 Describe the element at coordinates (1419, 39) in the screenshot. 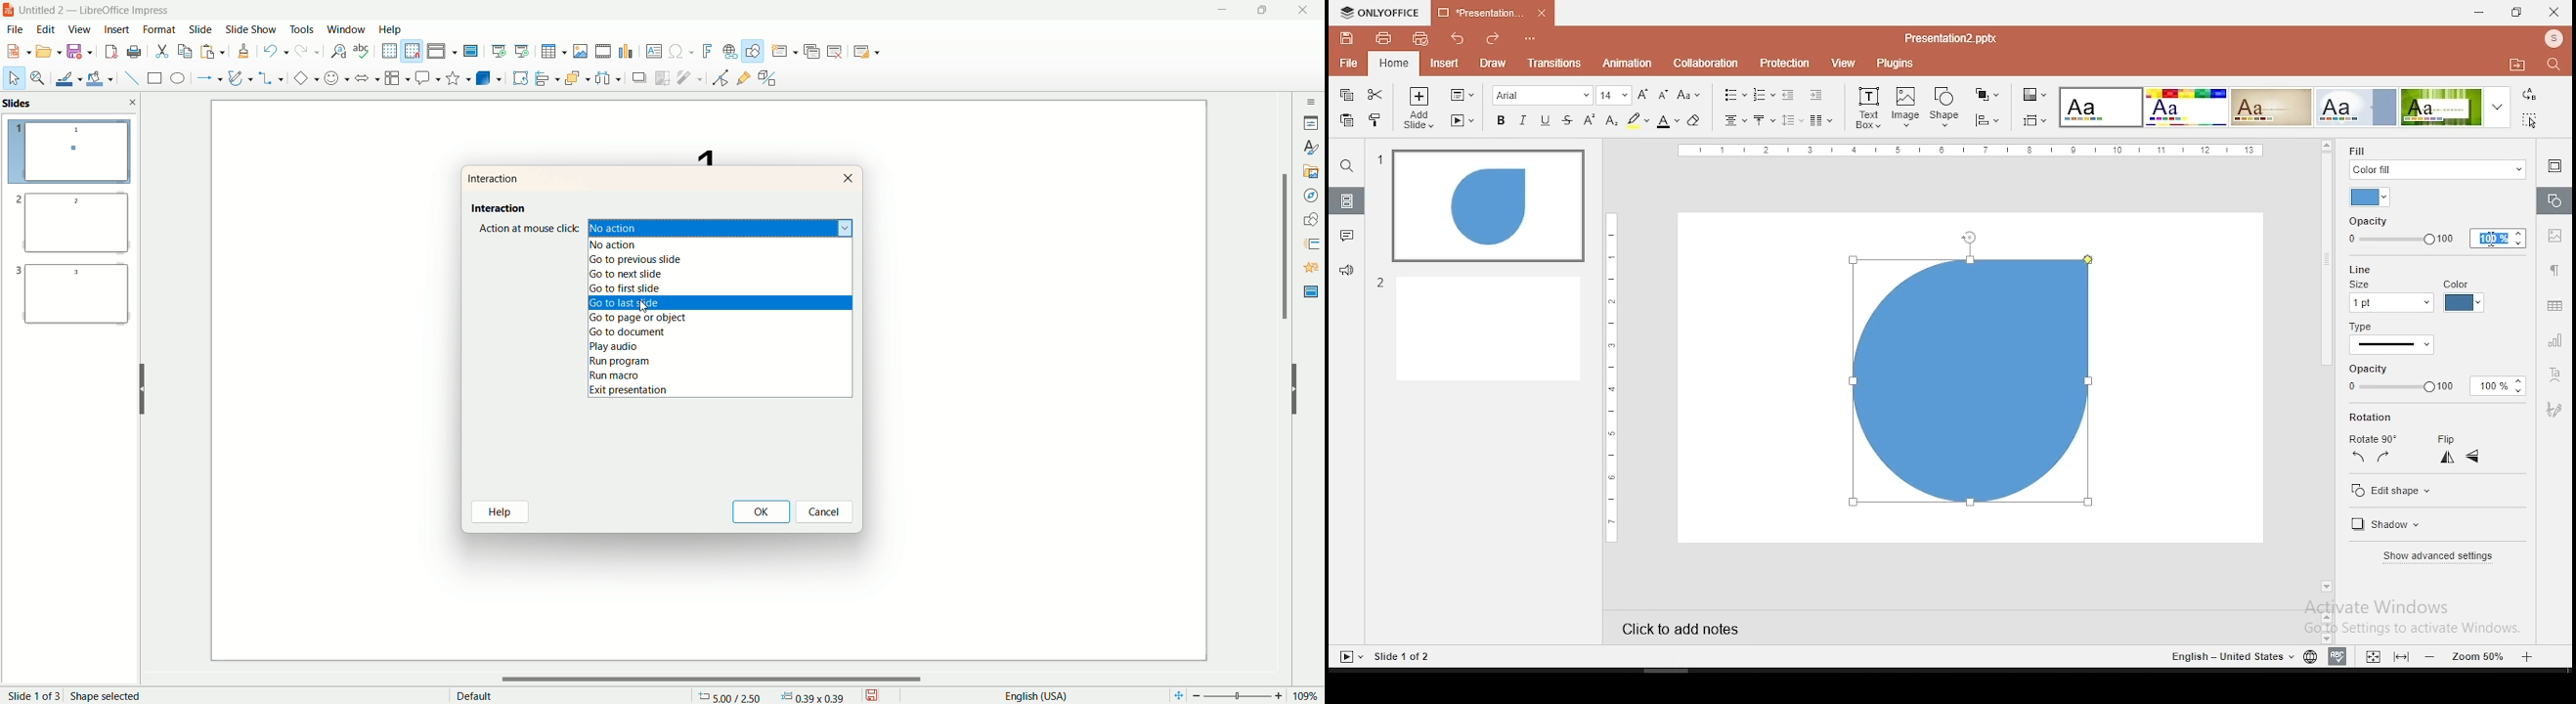

I see `quick print` at that location.